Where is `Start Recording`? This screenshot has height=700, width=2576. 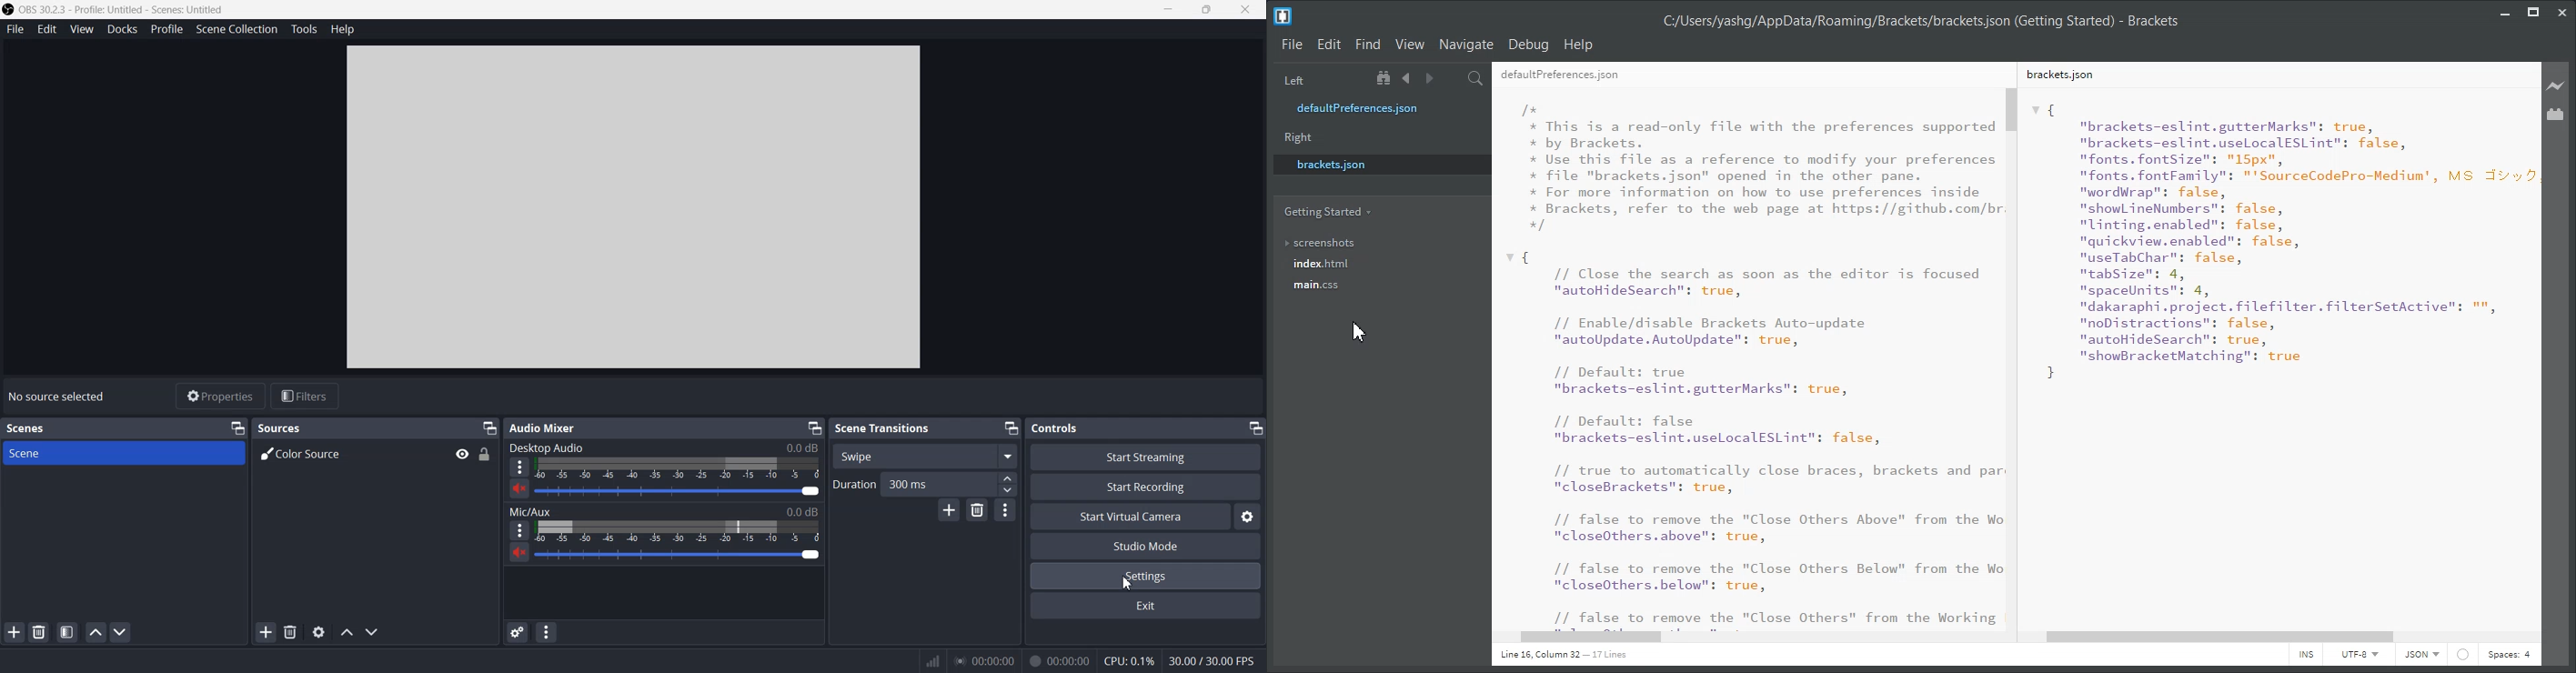
Start Recording is located at coordinates (1146, 487).